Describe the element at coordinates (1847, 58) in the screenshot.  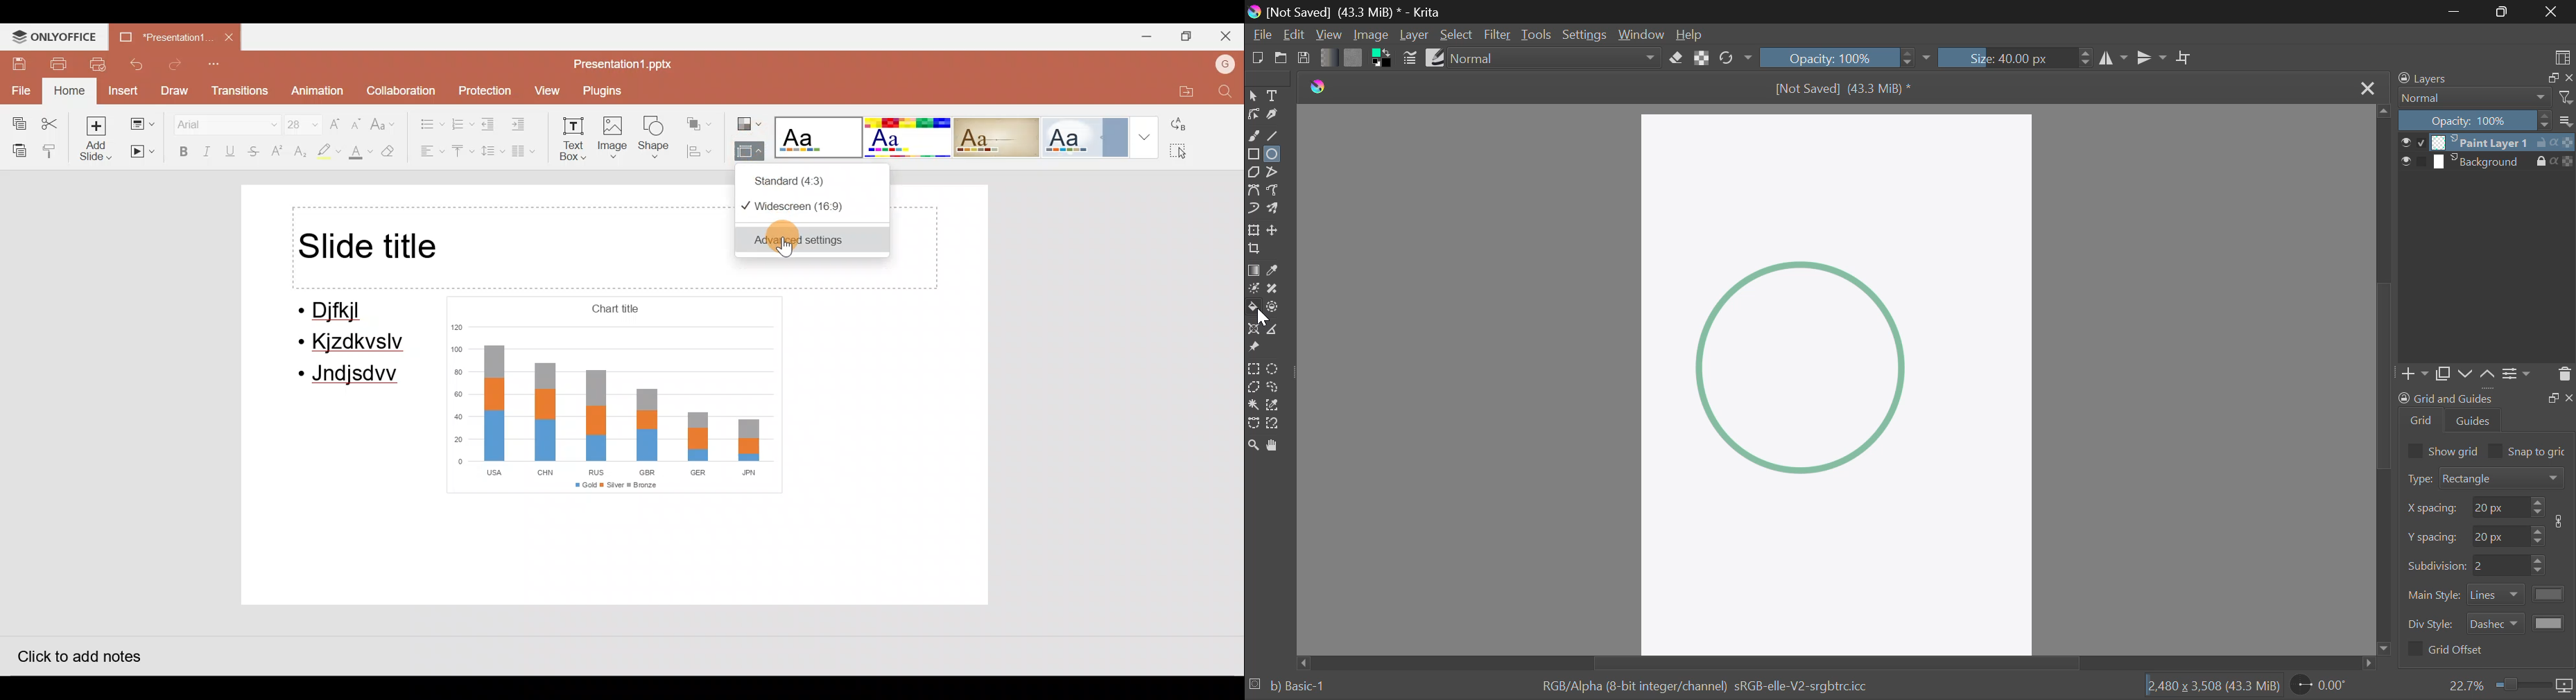
I see `Opacity` at that location.